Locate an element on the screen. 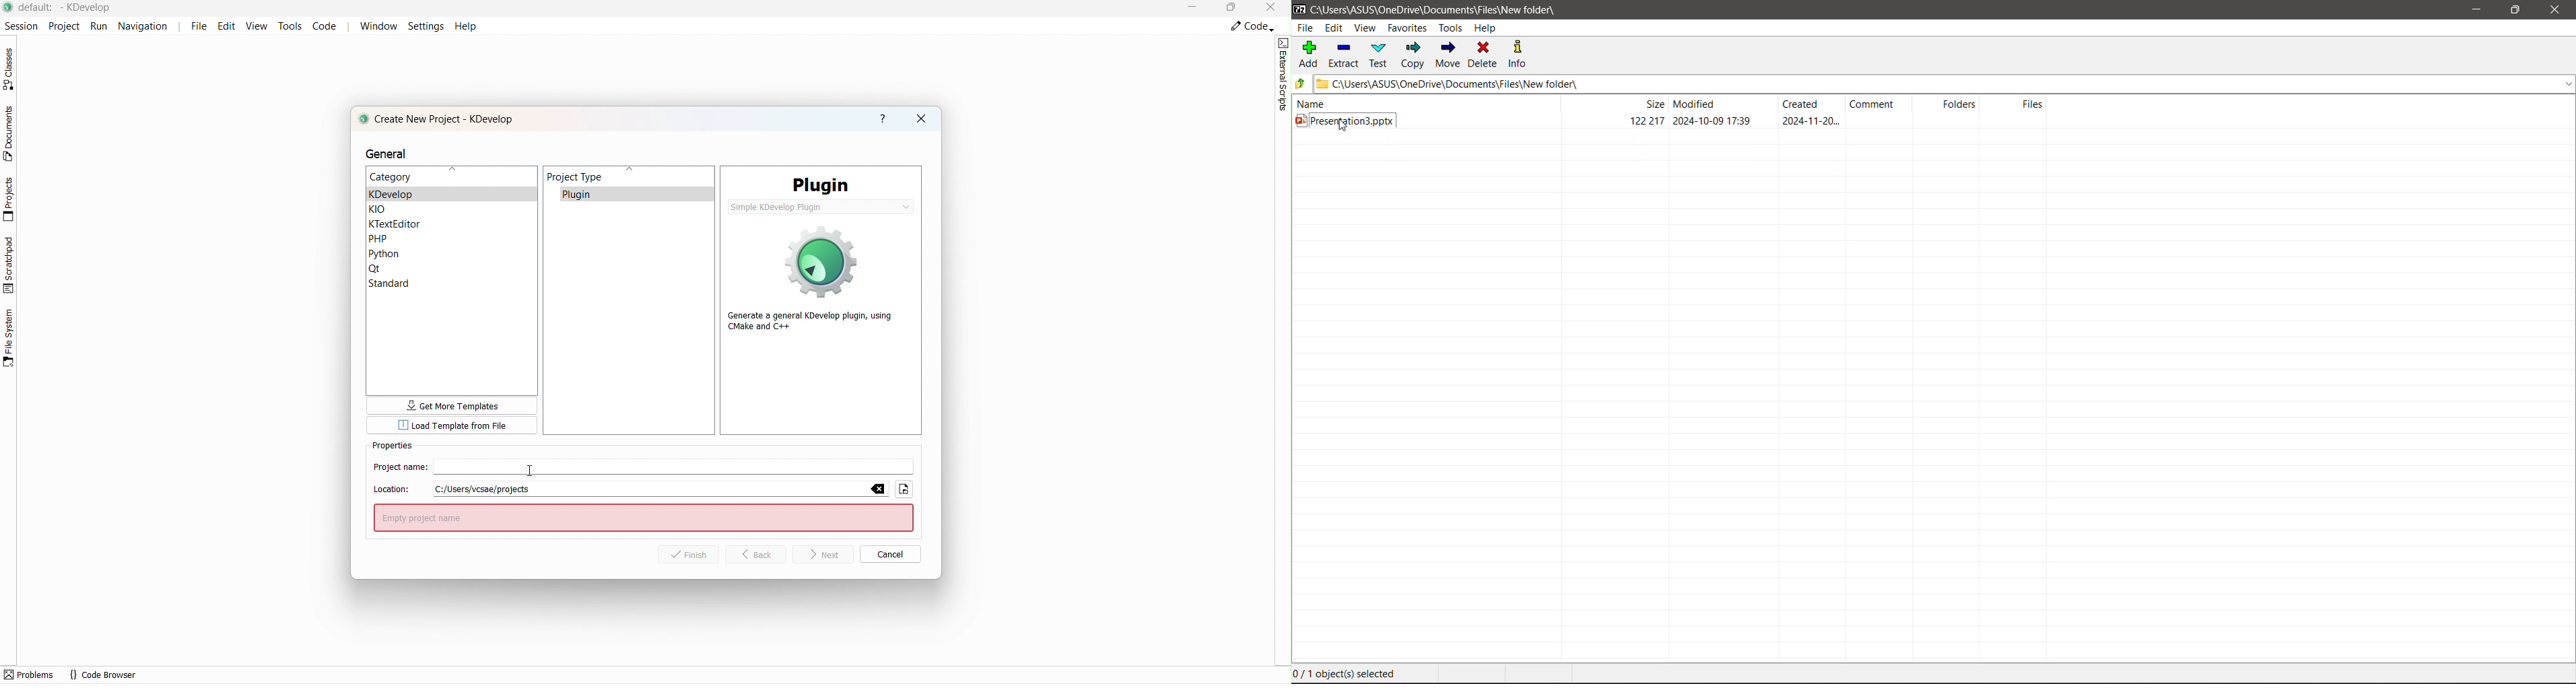 This screenshot has height=700, width=2576. Help is located at coordinates (1487, 29).